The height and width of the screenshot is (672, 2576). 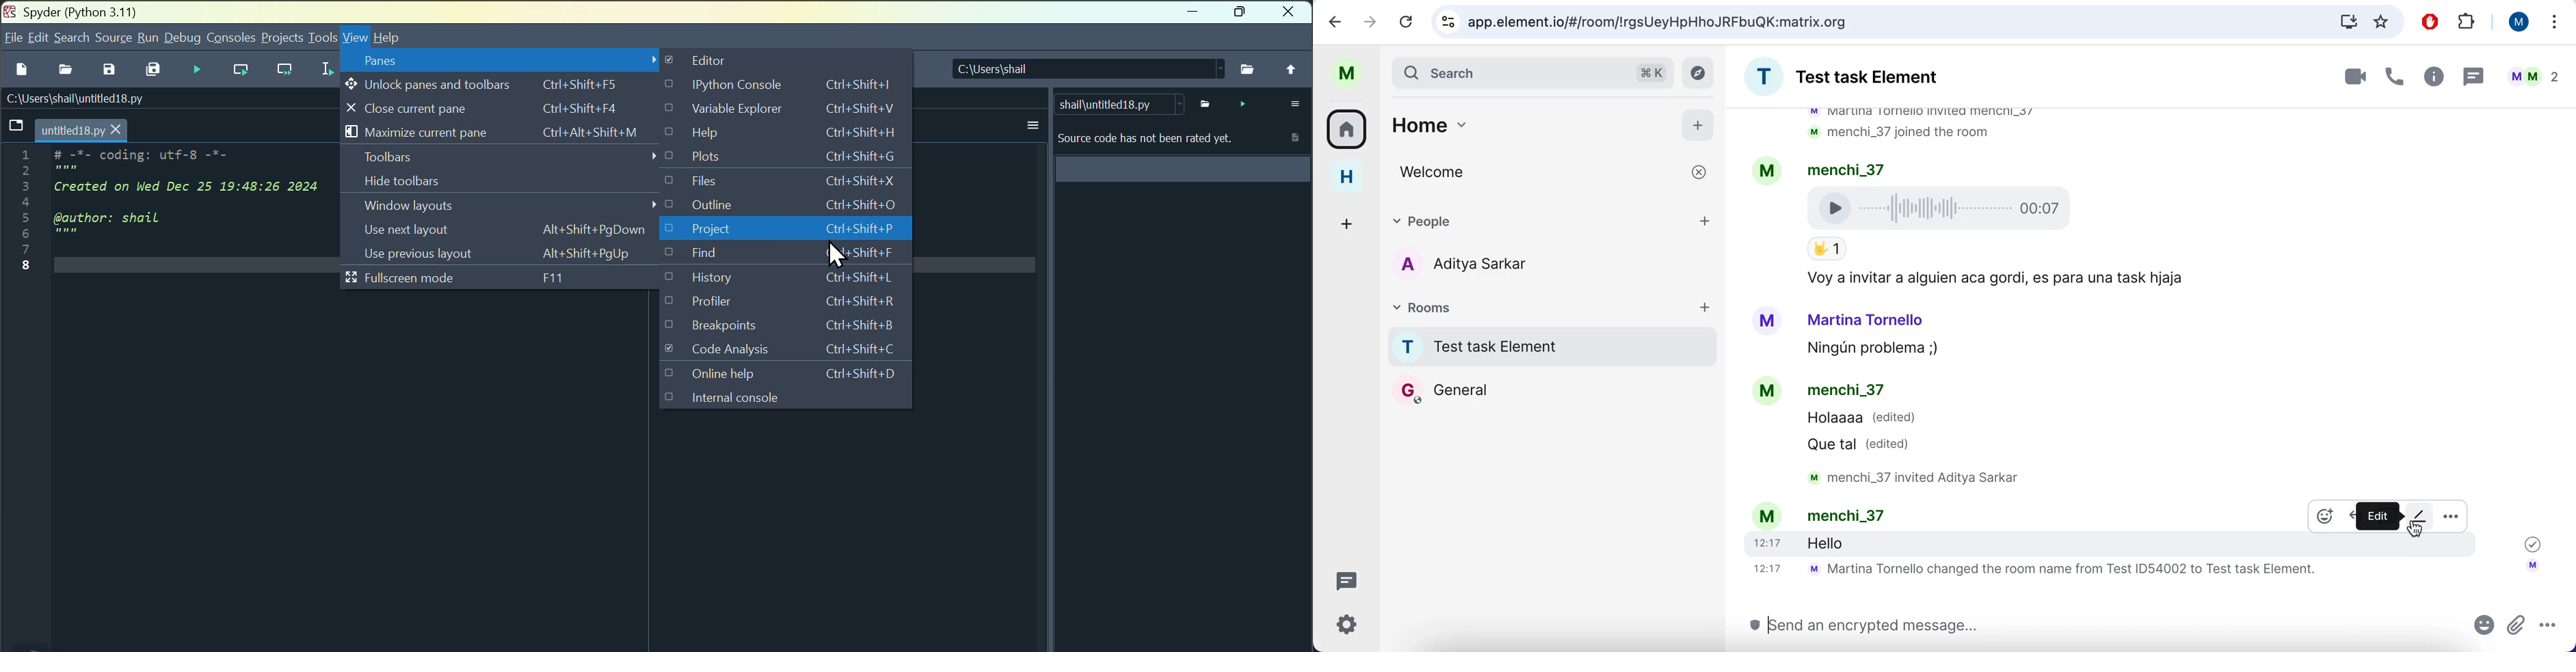 I want to click on video call, so click(x=2342, y=77).